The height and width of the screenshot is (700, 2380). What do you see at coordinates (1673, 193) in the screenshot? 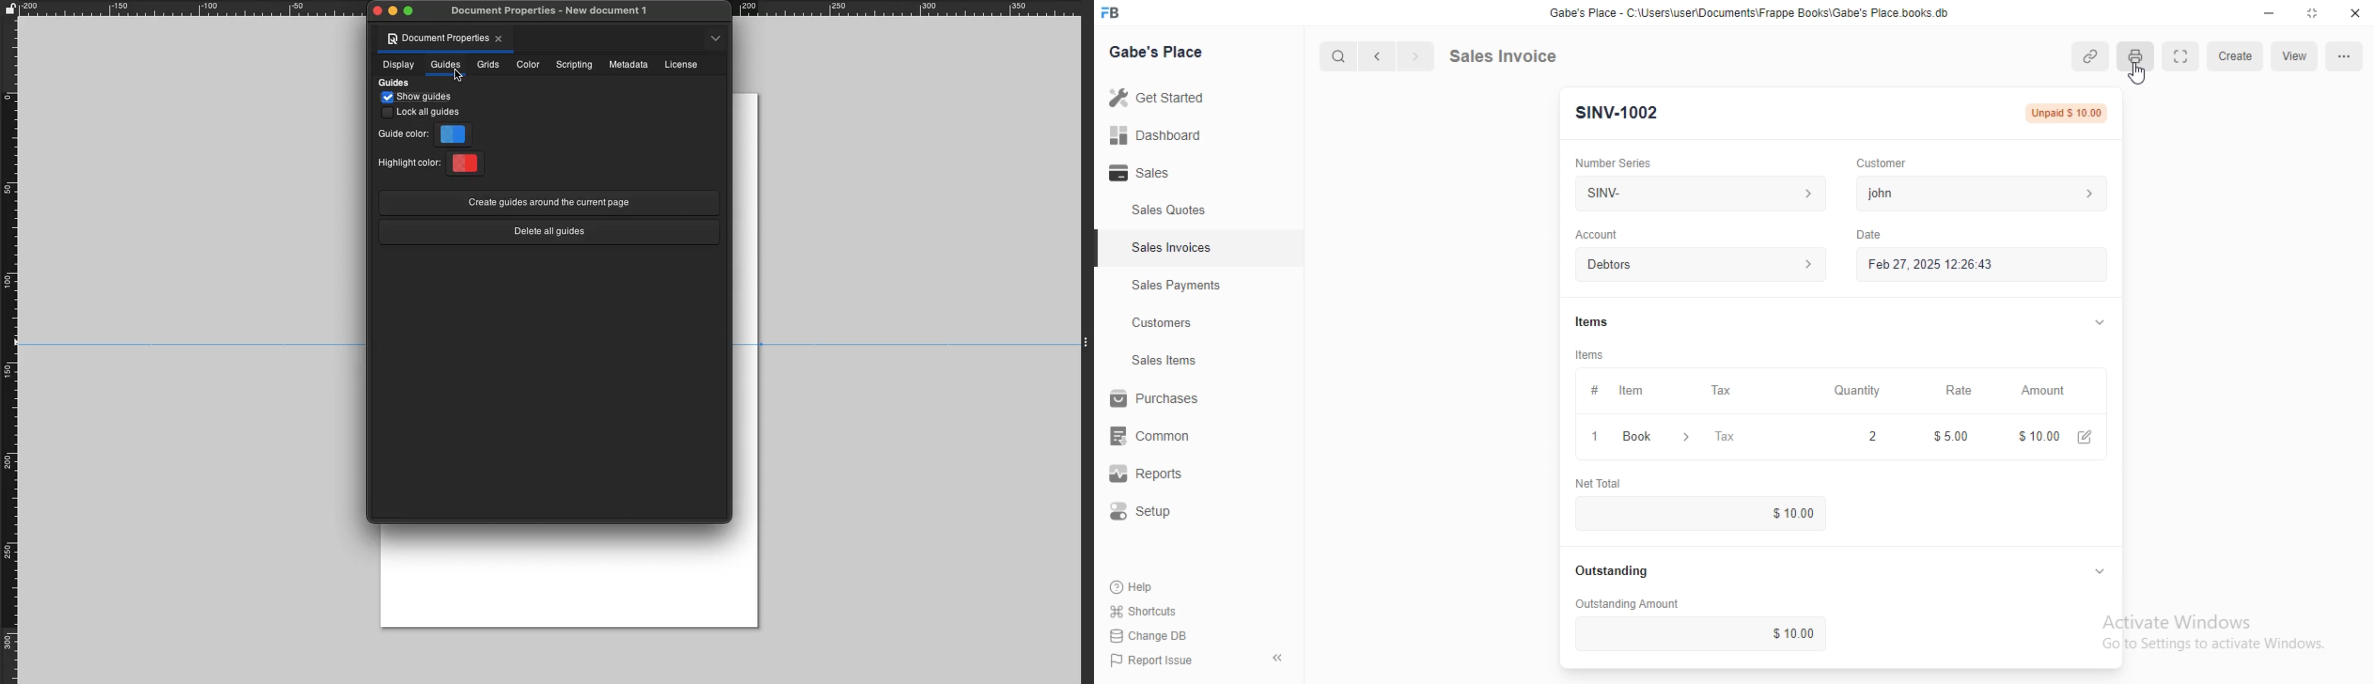
I see `SINV-` at bounding box center [1673, 193].